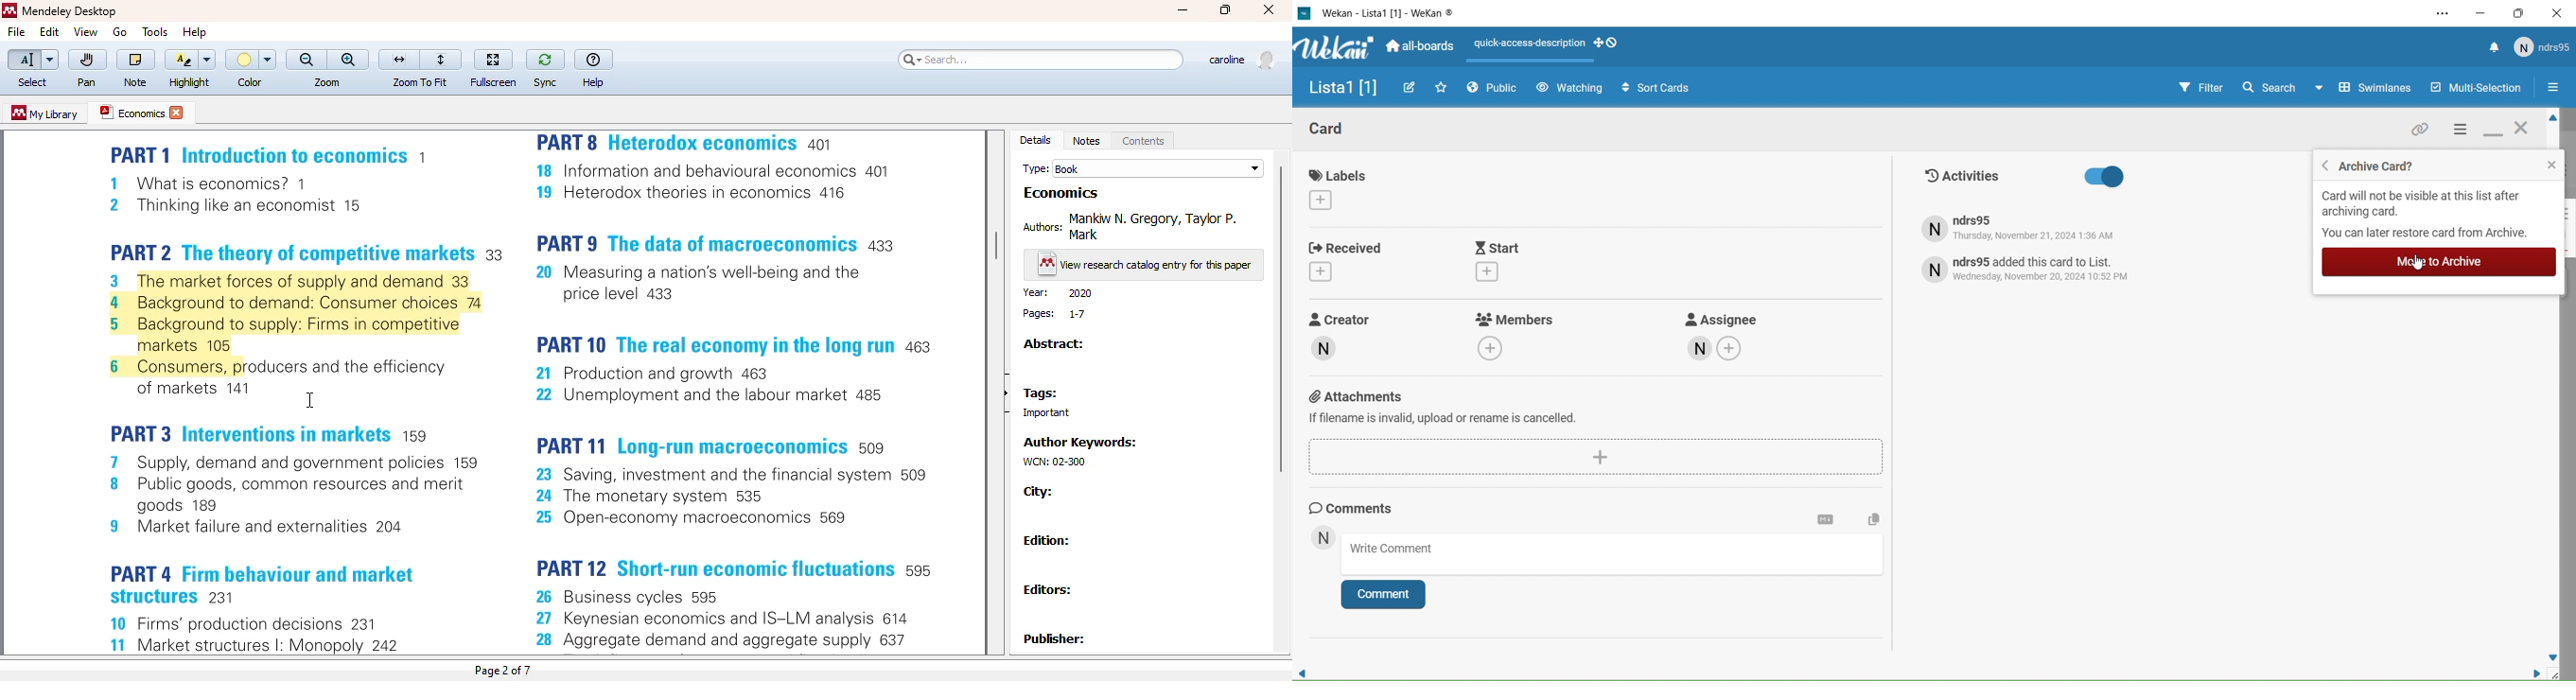  What do you see at coordinates (88, 61) in the screenshot?
I see `pan` at bounding box center [88, 61].